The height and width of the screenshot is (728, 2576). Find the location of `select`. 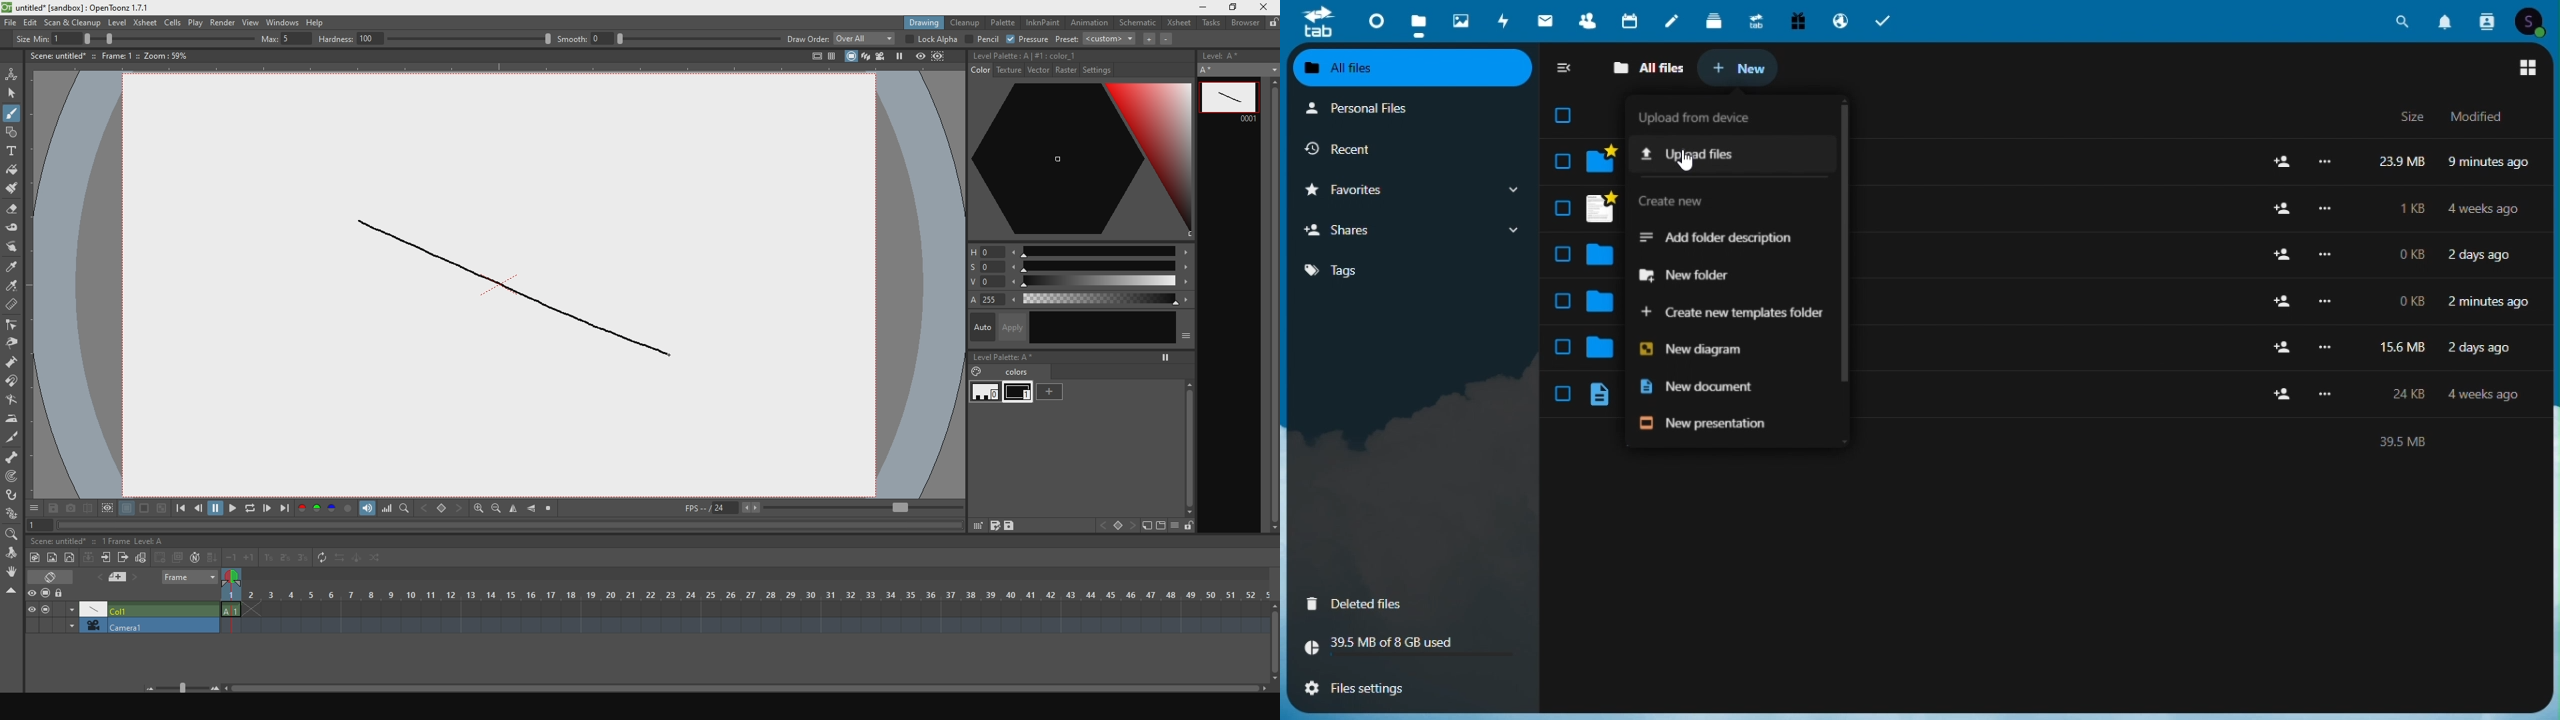

select is located at coordinates (1561, 208).